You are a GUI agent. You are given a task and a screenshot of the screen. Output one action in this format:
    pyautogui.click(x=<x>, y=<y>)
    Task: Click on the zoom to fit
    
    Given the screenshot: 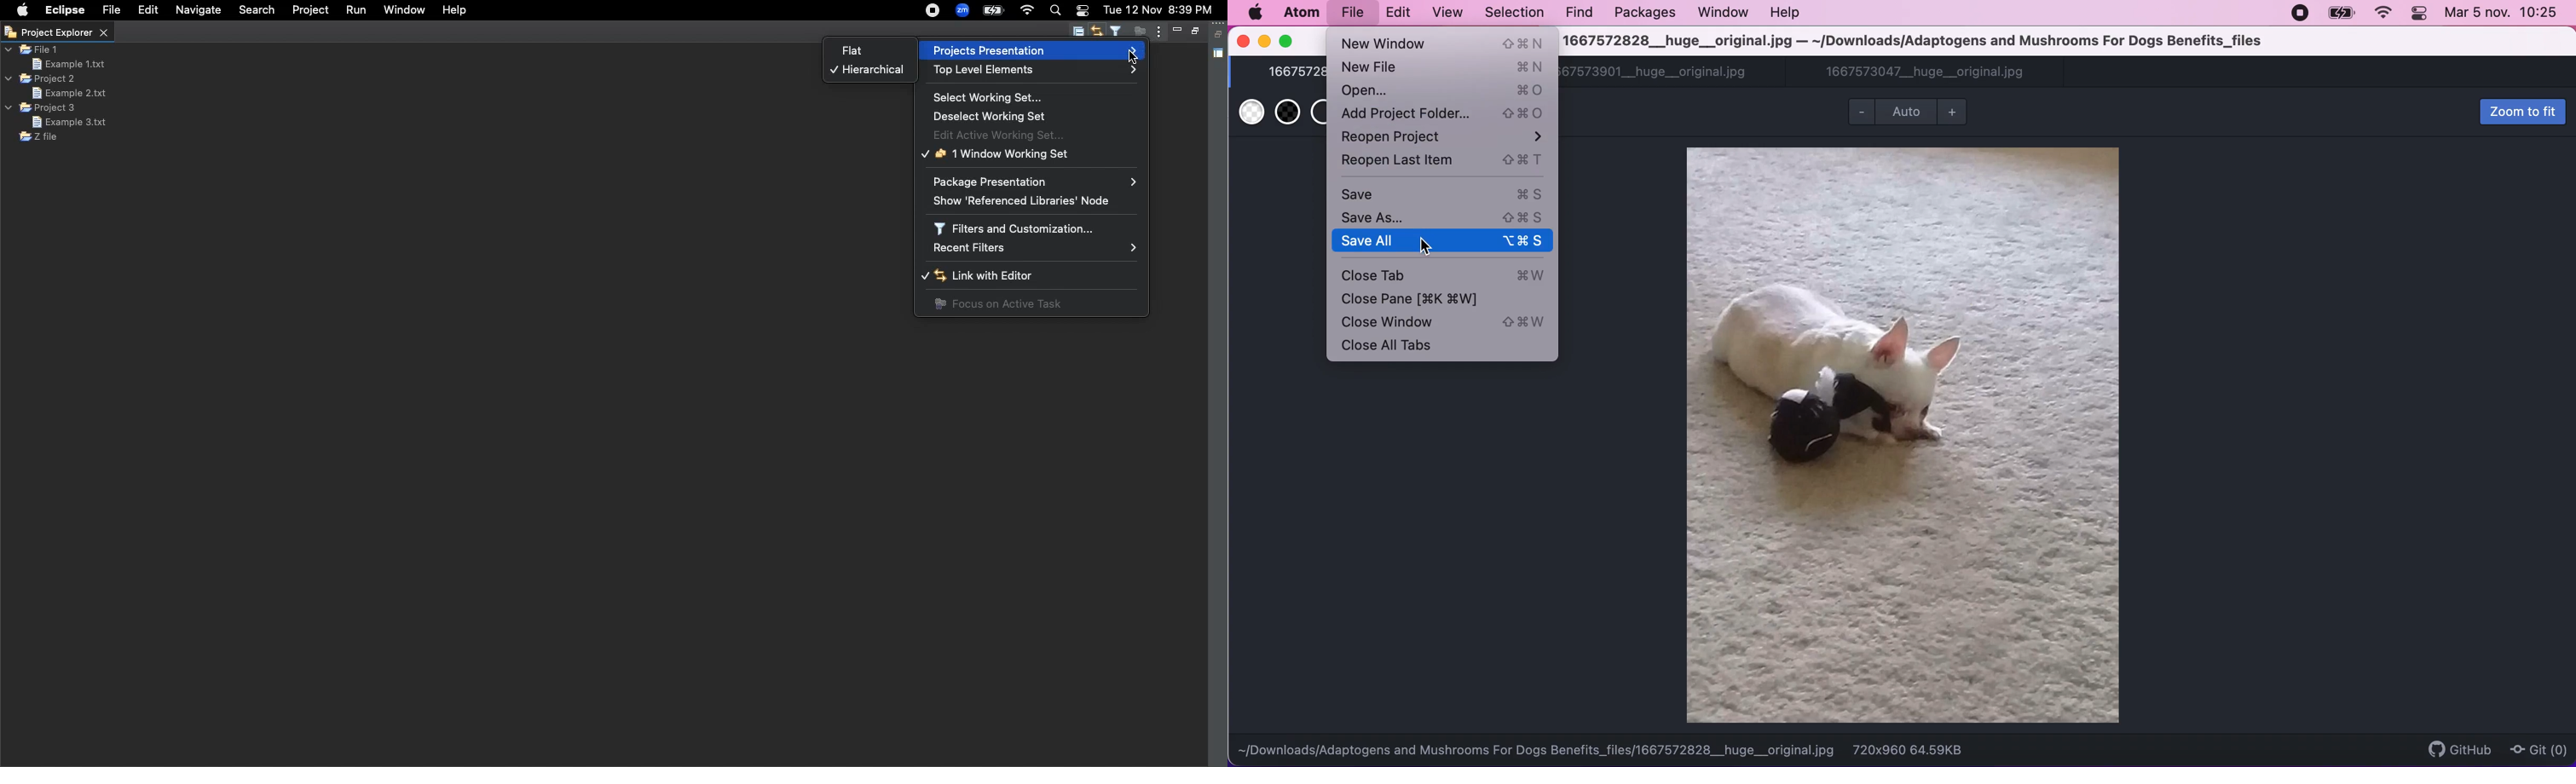 What is the action you would take?
    pyautogui.click(x=2521, y=111)
    